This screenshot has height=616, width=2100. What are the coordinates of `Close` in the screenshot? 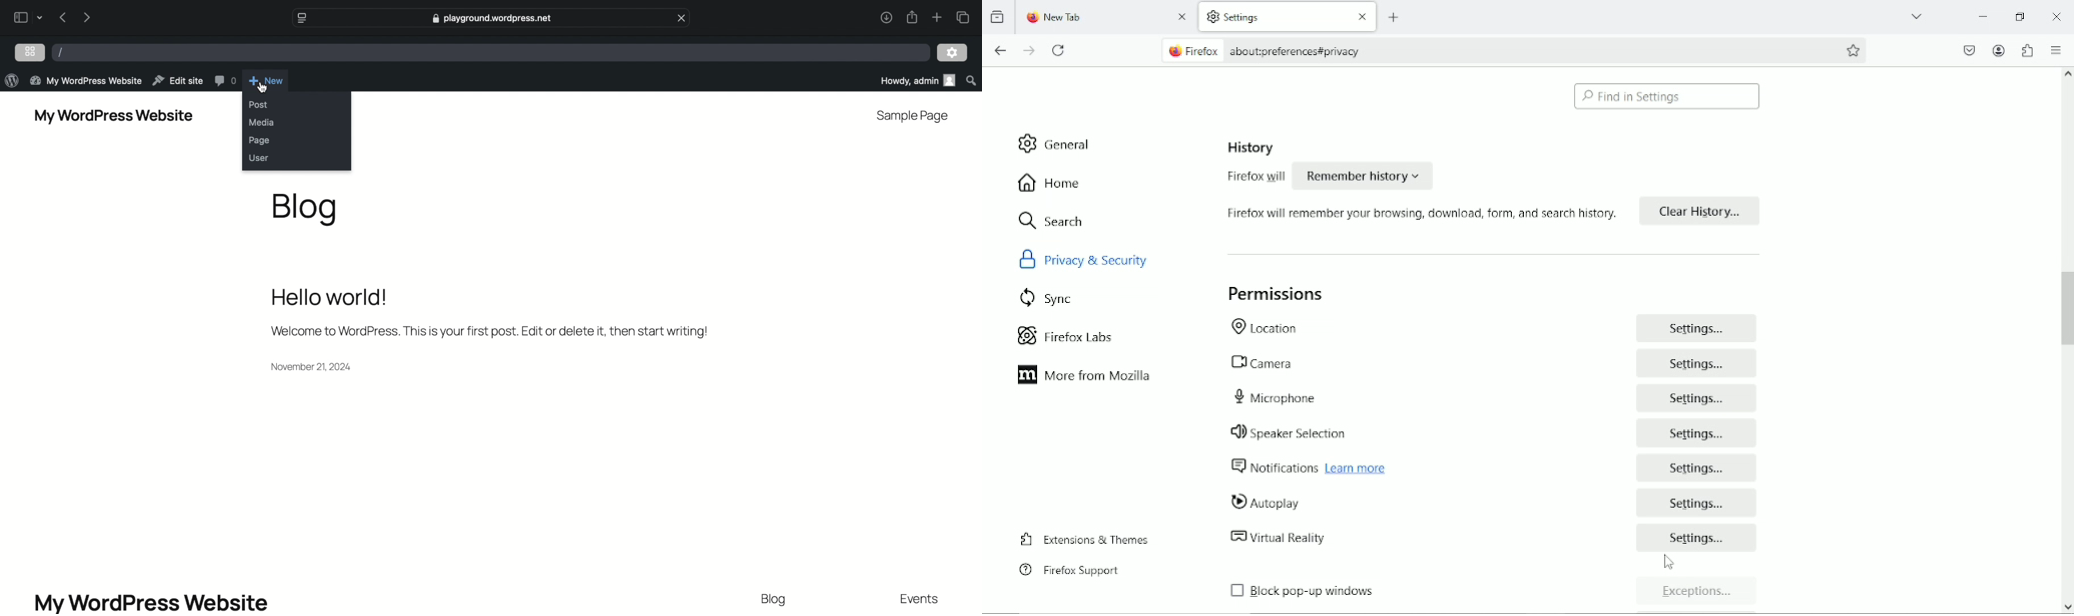 It's located at (2058, 18).